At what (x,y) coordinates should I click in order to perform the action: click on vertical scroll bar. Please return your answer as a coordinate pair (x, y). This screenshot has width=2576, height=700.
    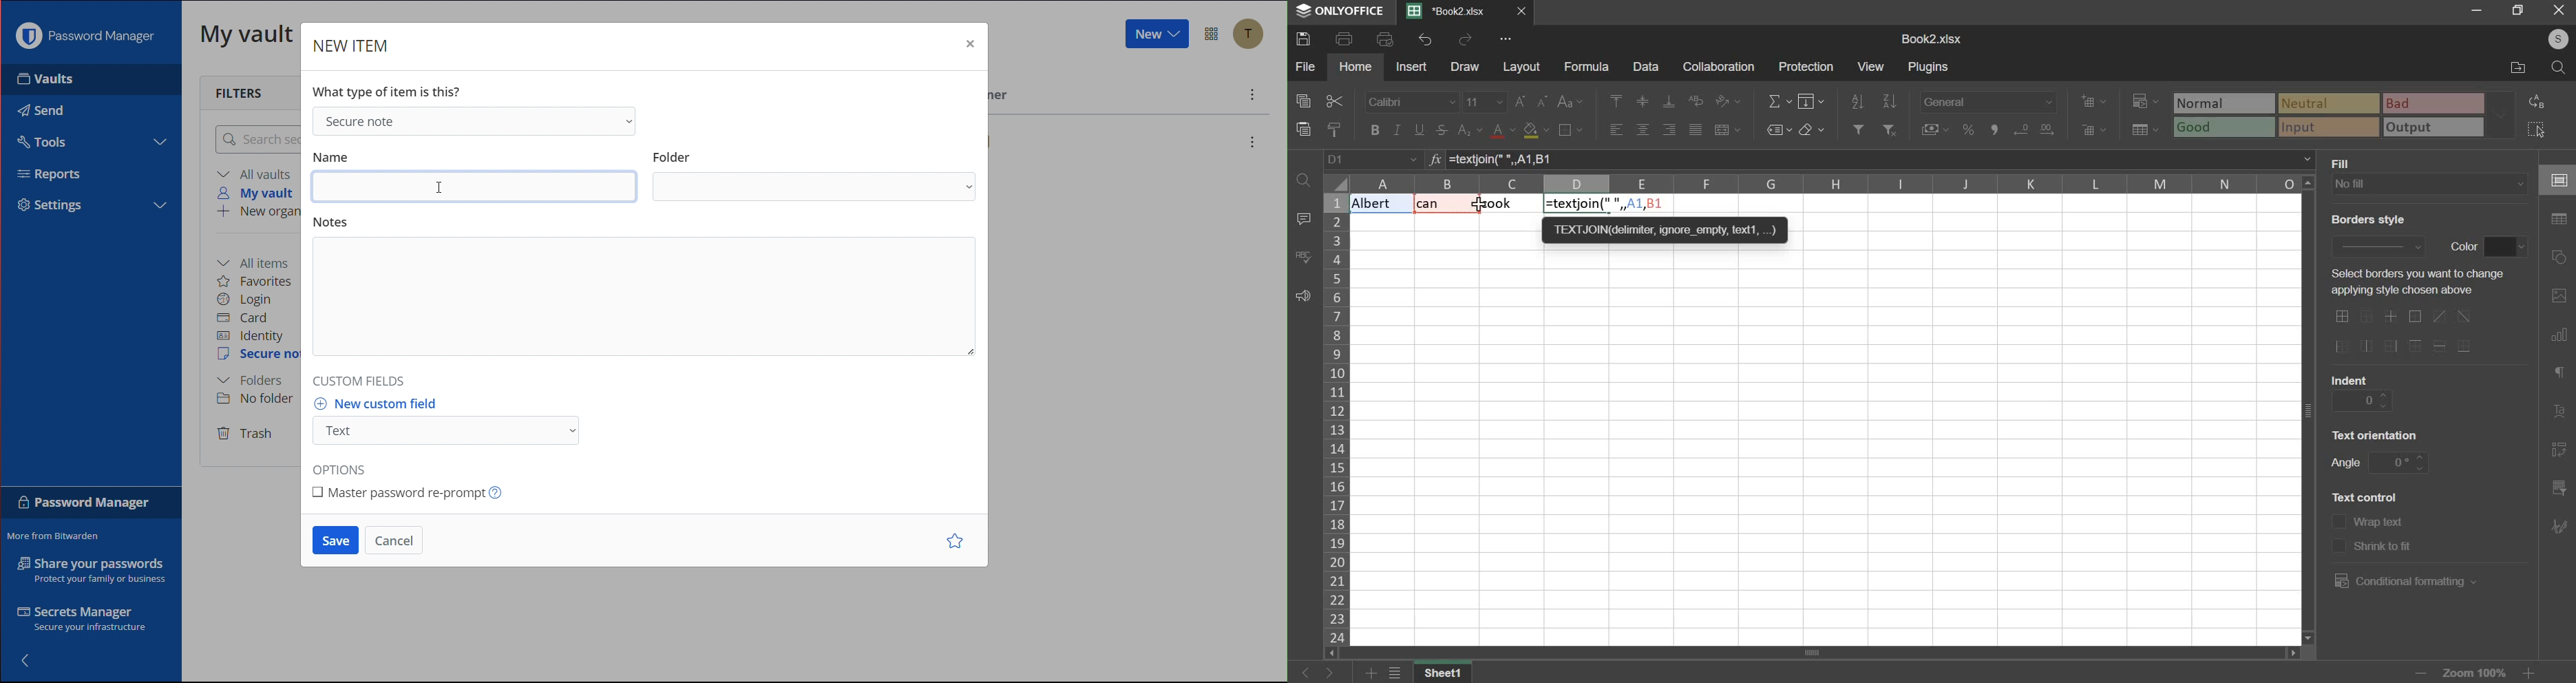
    Looking at the image, I should click on (2311, 409).